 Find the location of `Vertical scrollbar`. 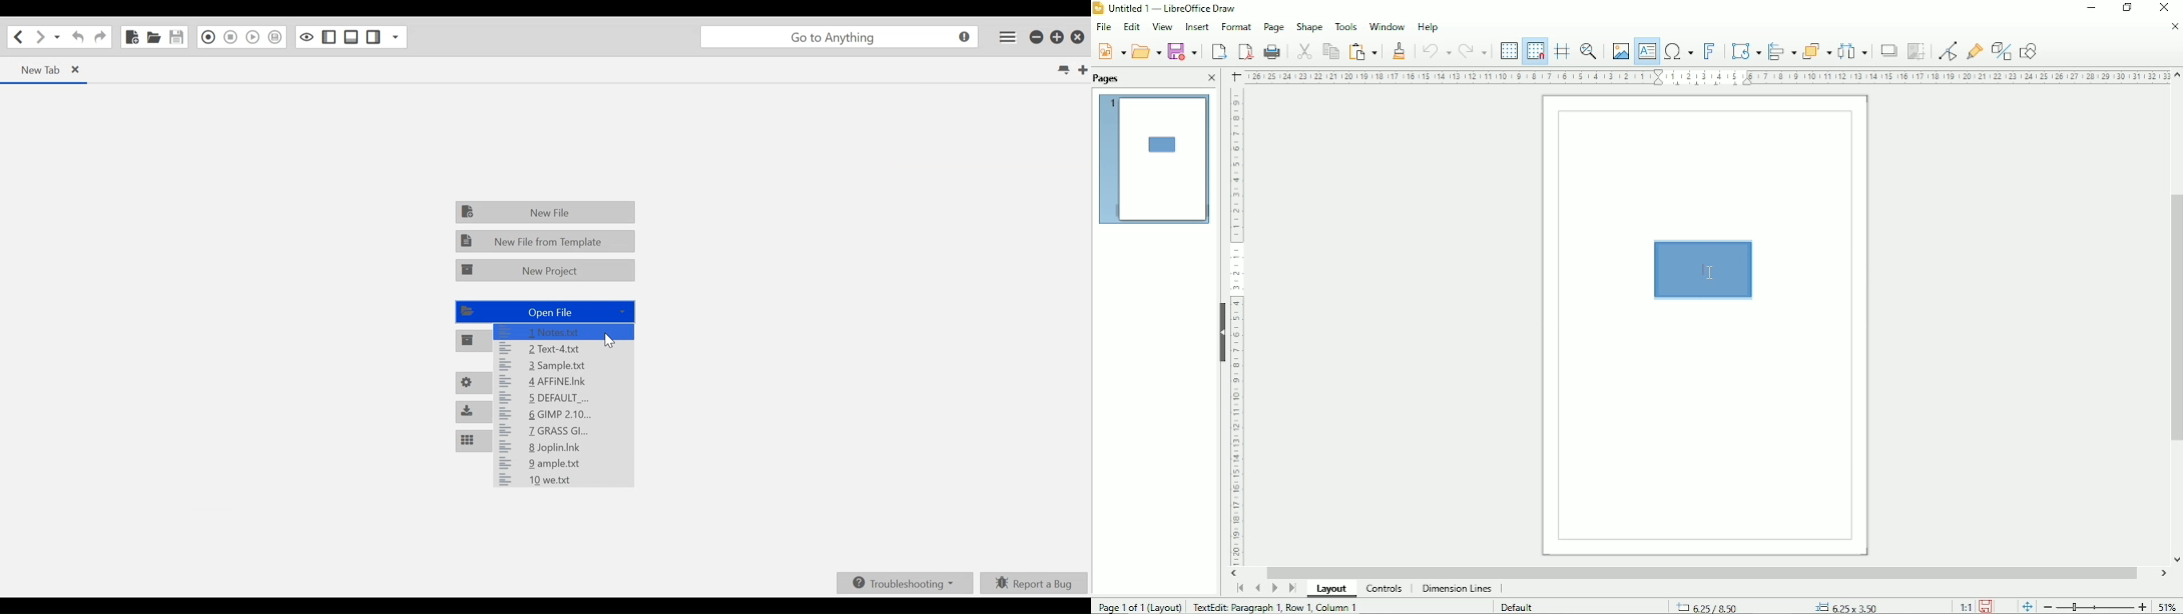

Vertical scrollbar is located at coordinates (2174, 317).